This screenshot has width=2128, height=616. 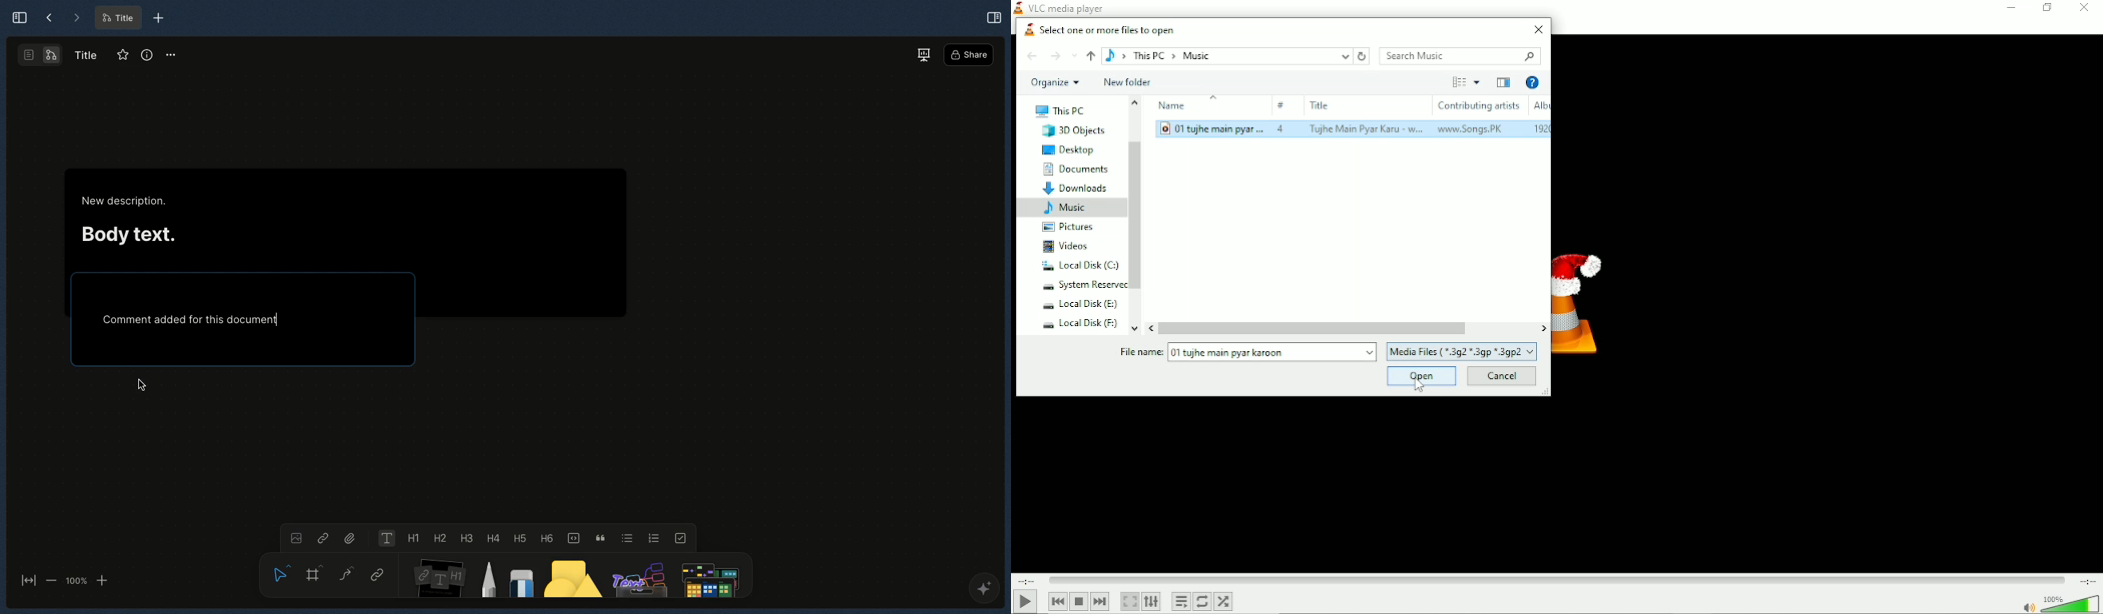 I want to click on Forward, so click(x=1054, y=56).